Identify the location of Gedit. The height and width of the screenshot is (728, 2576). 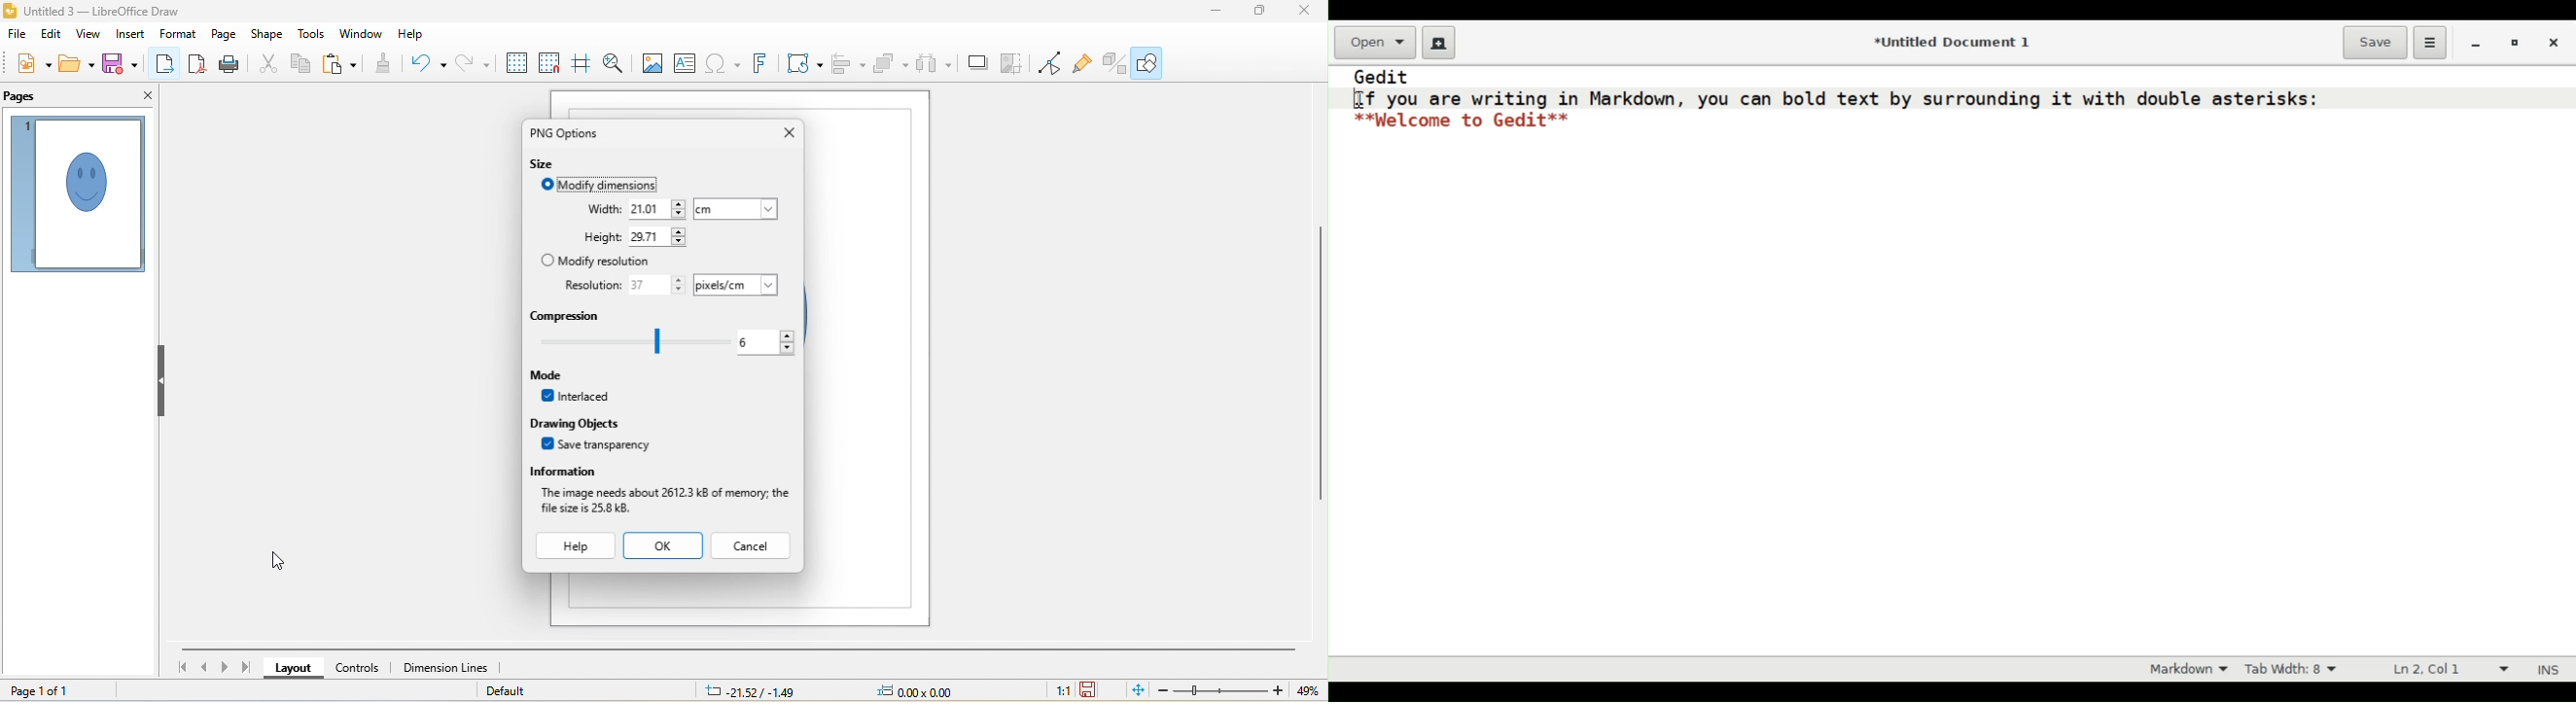
(1382, 77).